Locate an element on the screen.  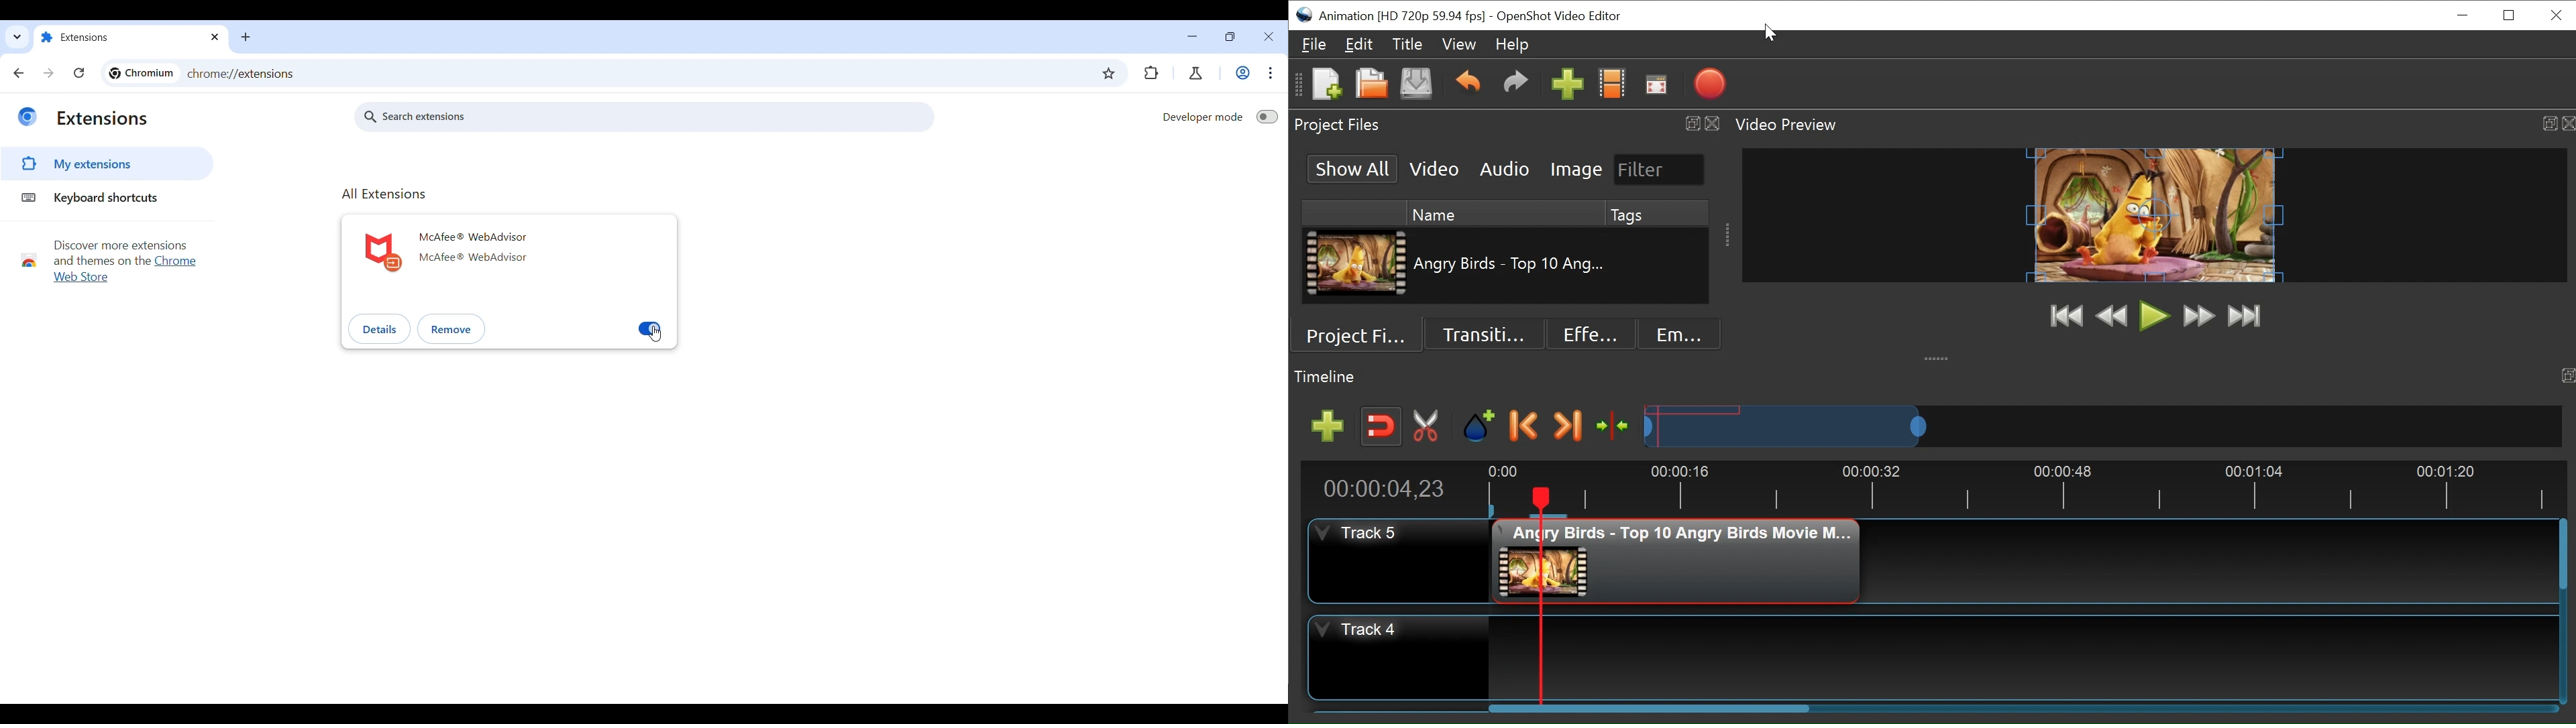
Timeline Panel is located at coordinates (1932, 377).